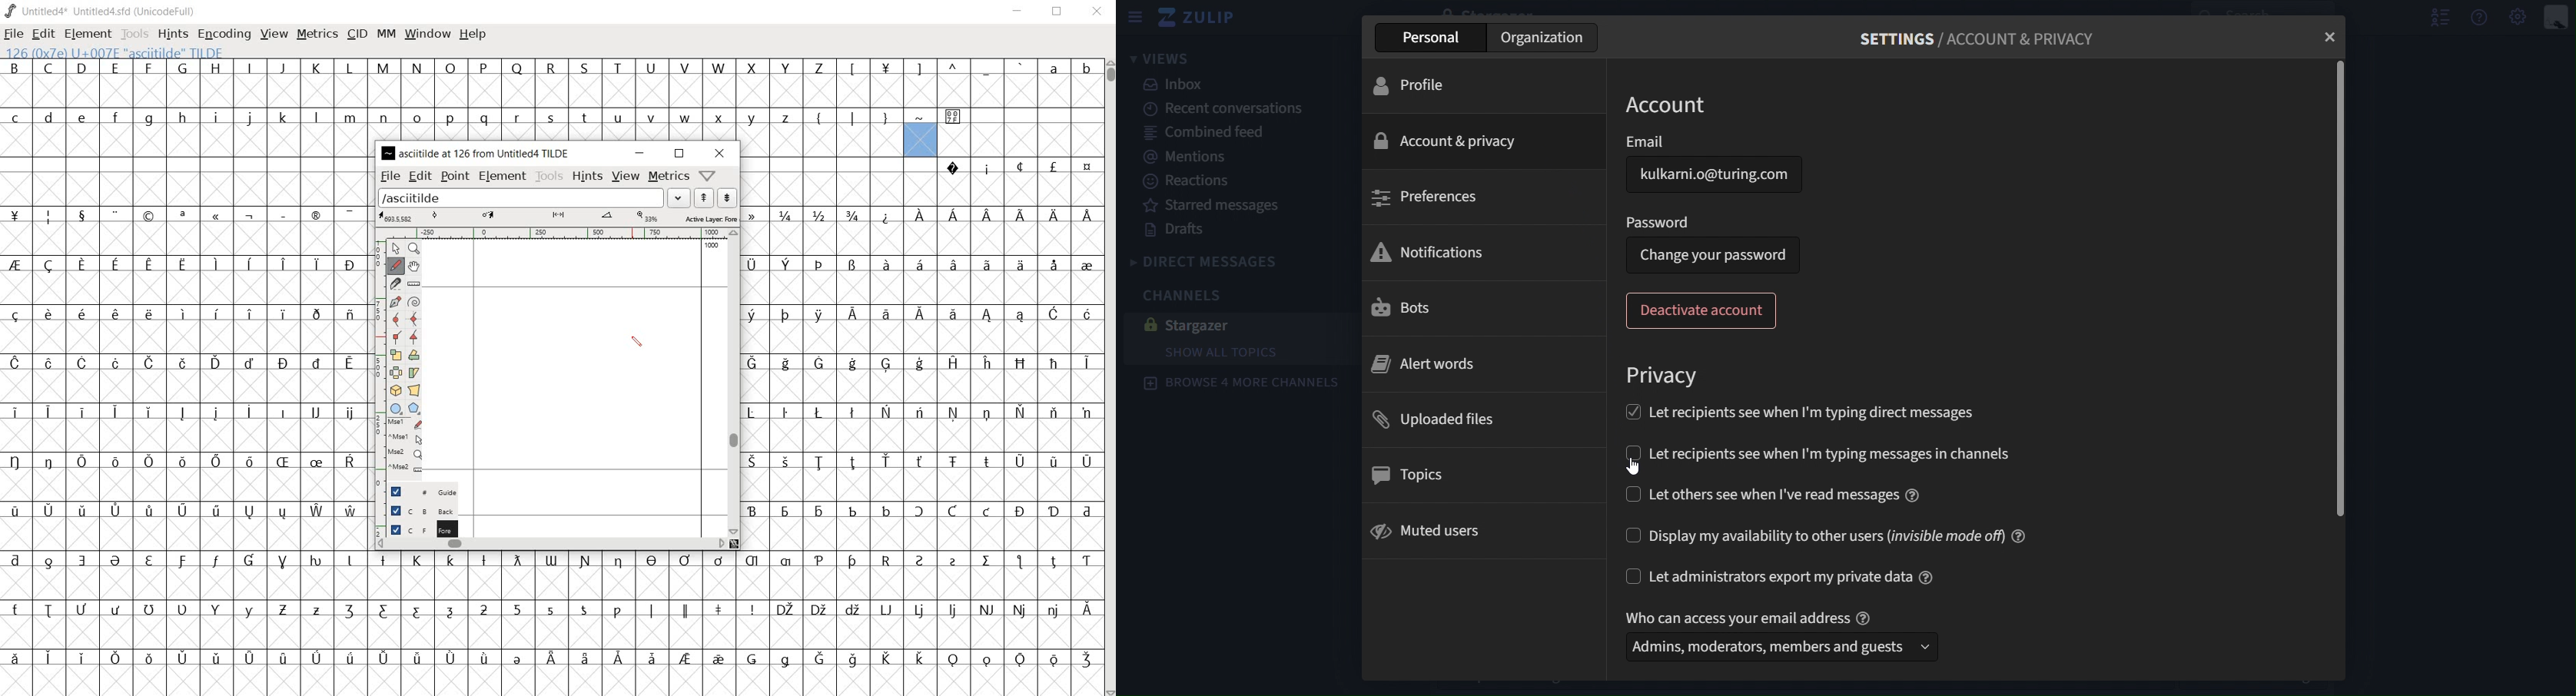 This screenshot has height=700, width=2576. What do you see at coordinates (414, 301) in the screenshot?
I see `change whether spiro is active or not` at bounding box center [414, 301].